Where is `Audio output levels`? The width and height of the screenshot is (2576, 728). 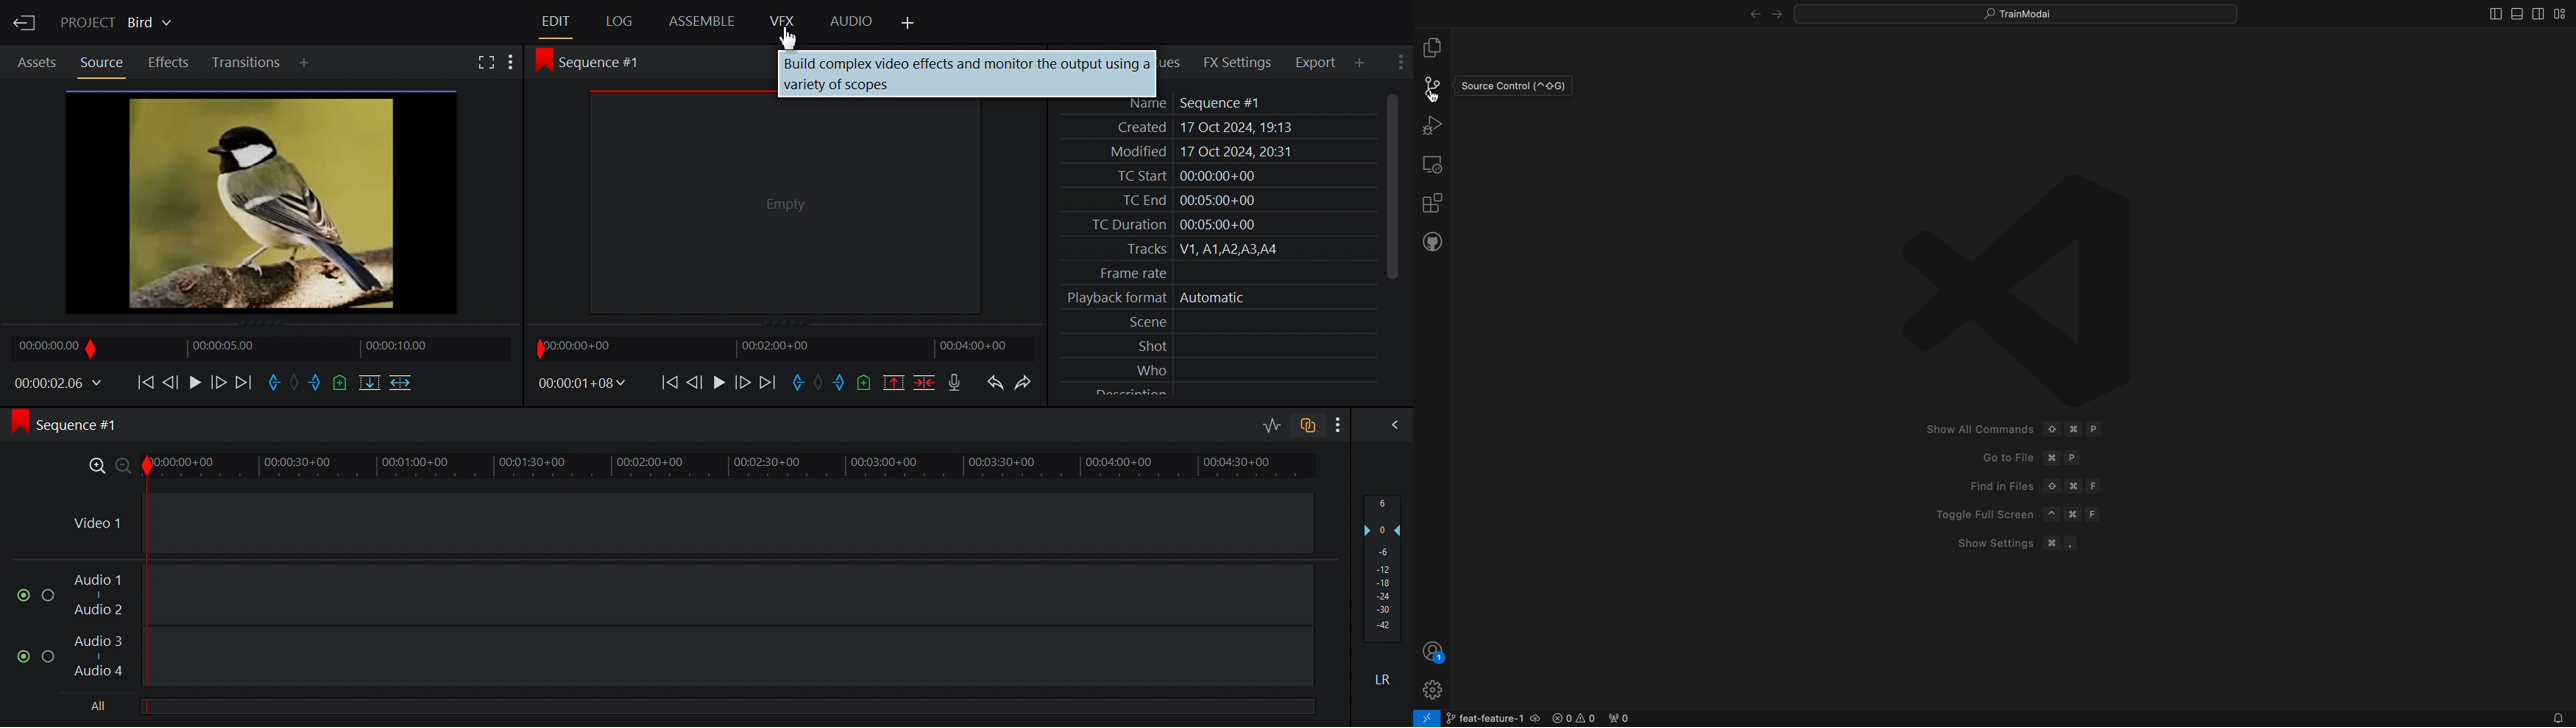
Audio output levels is located at coordinates (1381, 566).